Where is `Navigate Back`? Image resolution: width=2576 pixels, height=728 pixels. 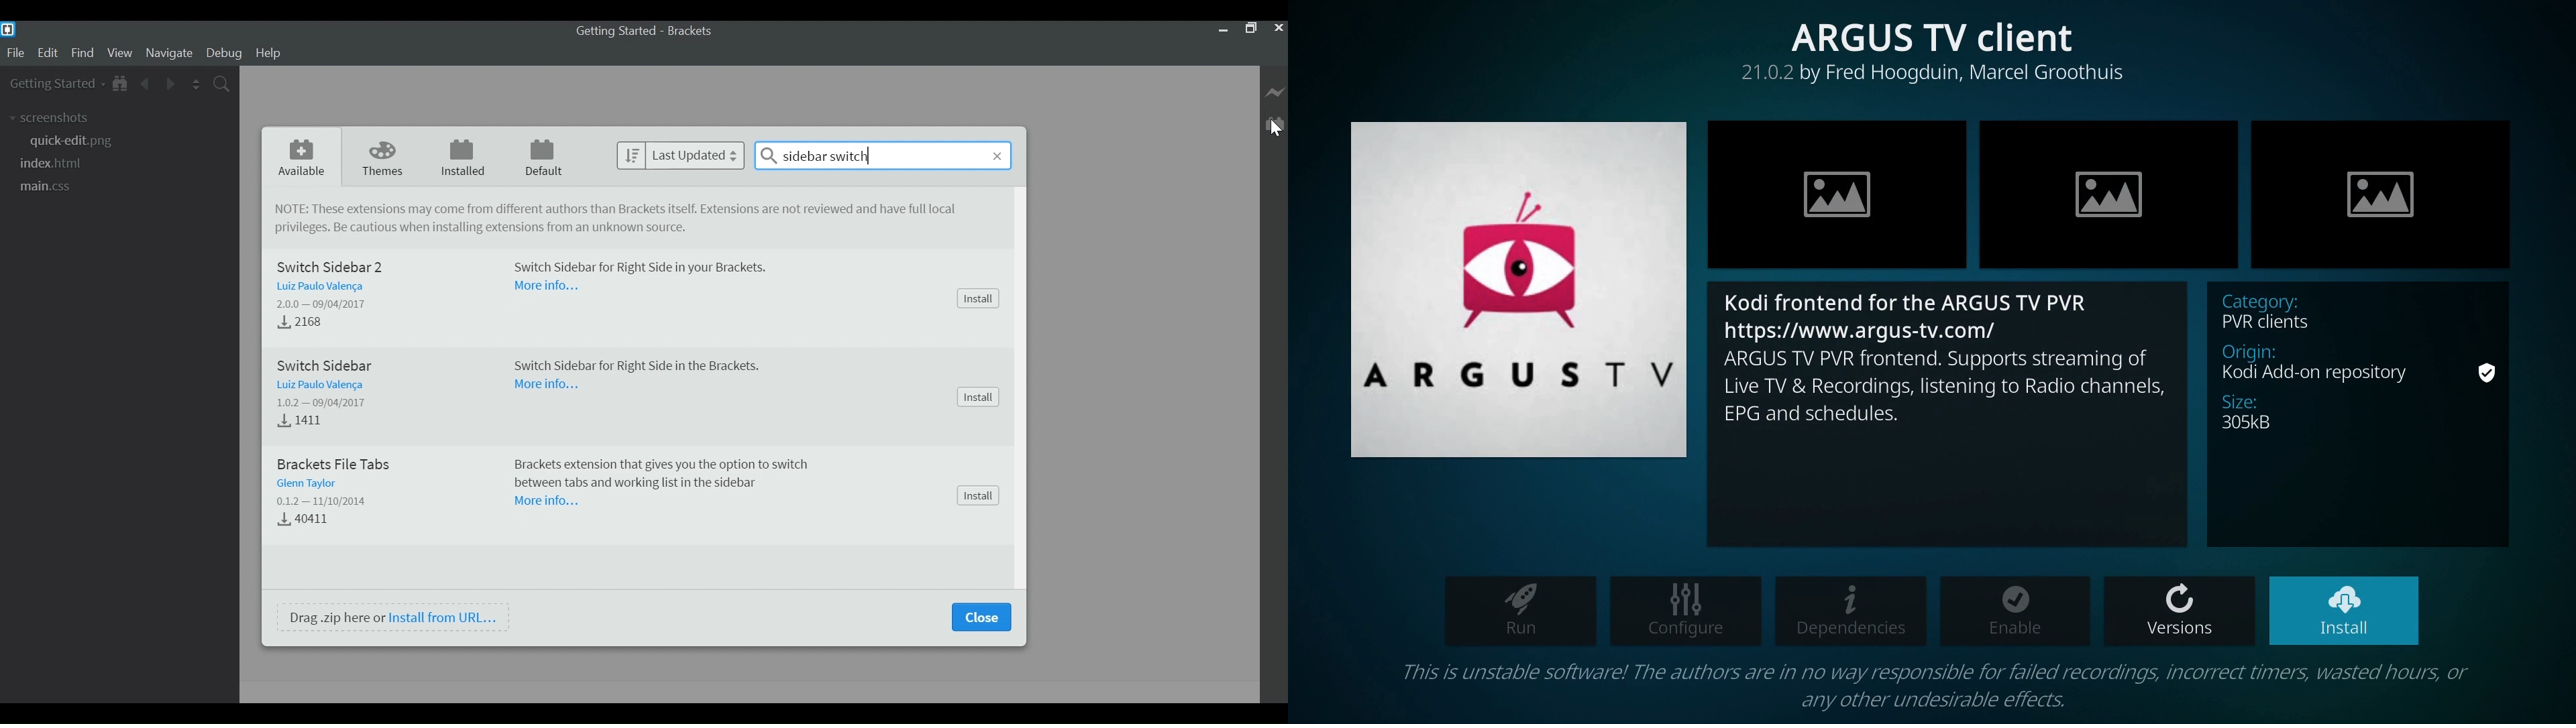
Navigate Back is located at coordinates (146, 82).